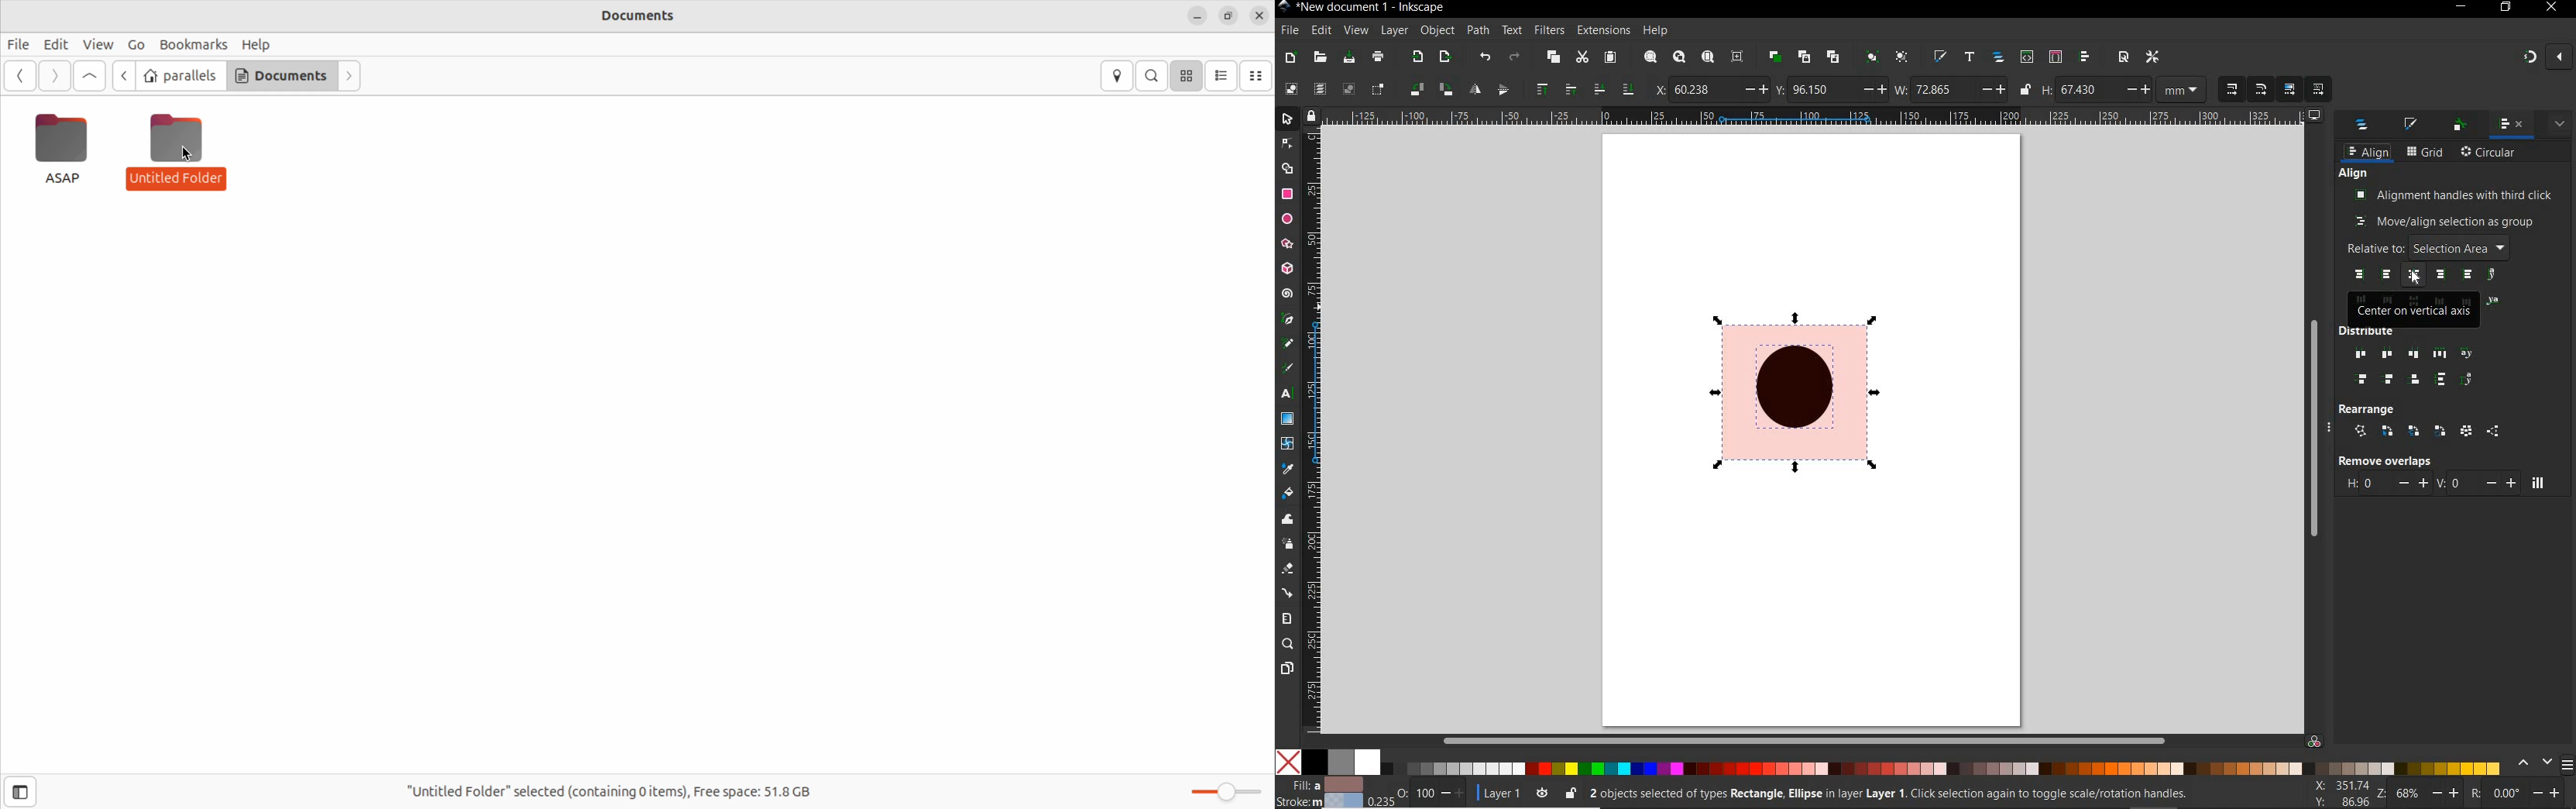 The width and height of the screenshot is (2576, 812). What do you see at coordinates (135, 44) in the screenshot?
I see `Go` at bounding box center [135, 44].